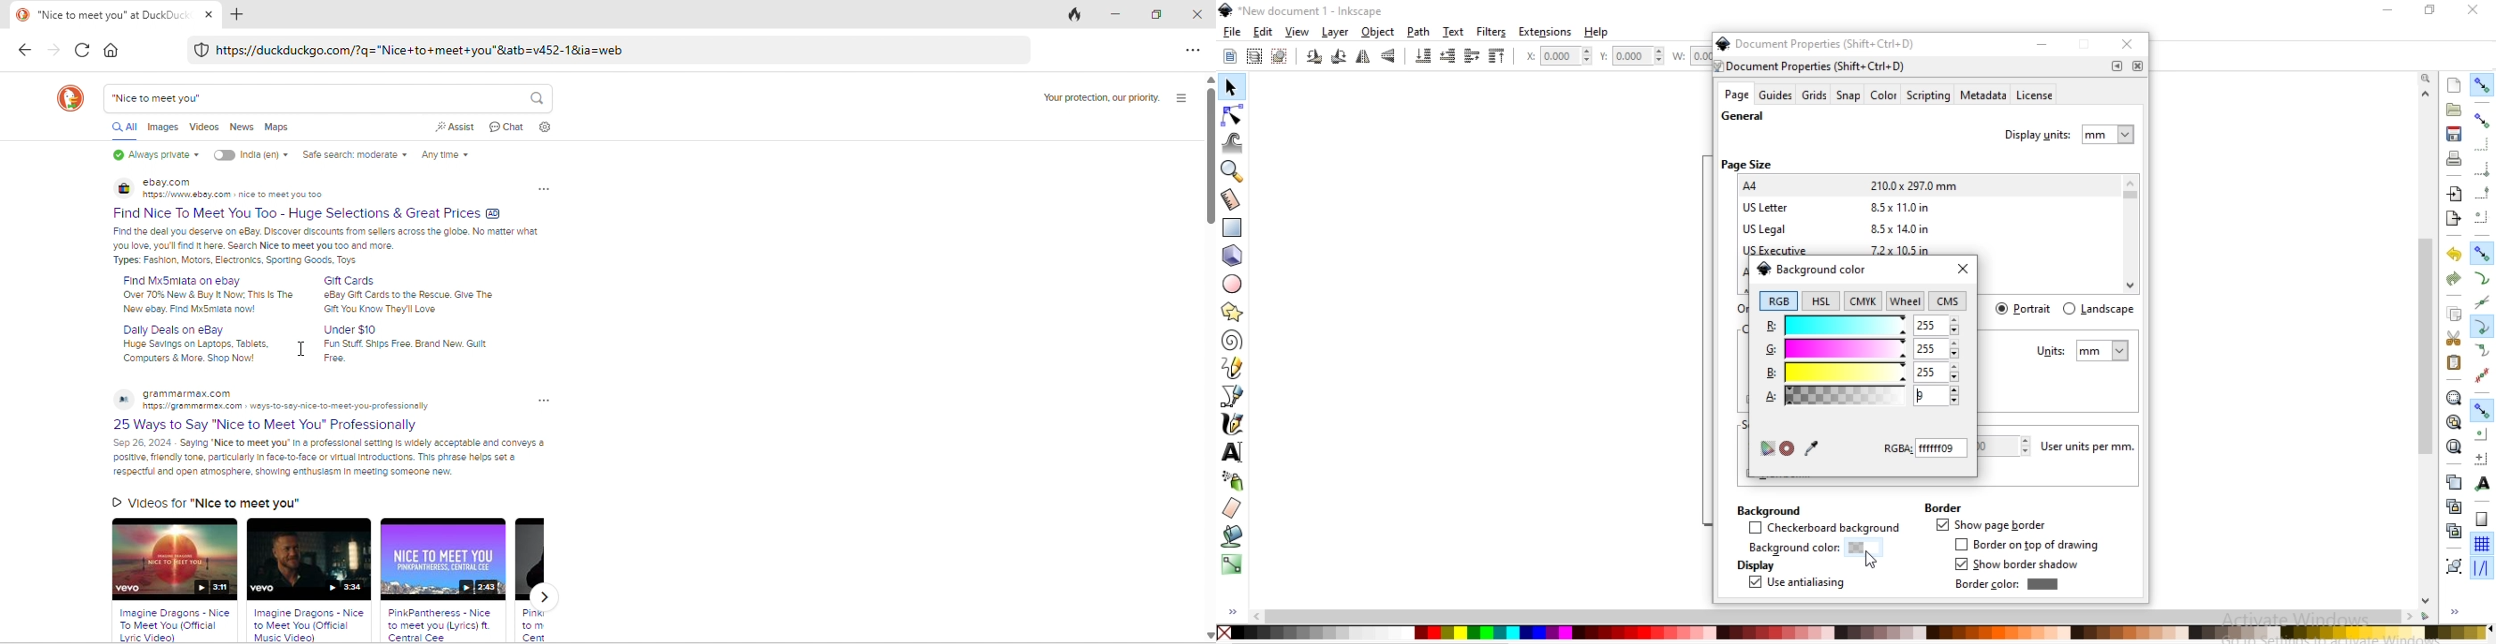 The height and width of the screenshot is (644, 2520). What do you see at coordinates (2427, 398) in the screenshot?
I see `scrollbar` at bounding box center [2427, 398].